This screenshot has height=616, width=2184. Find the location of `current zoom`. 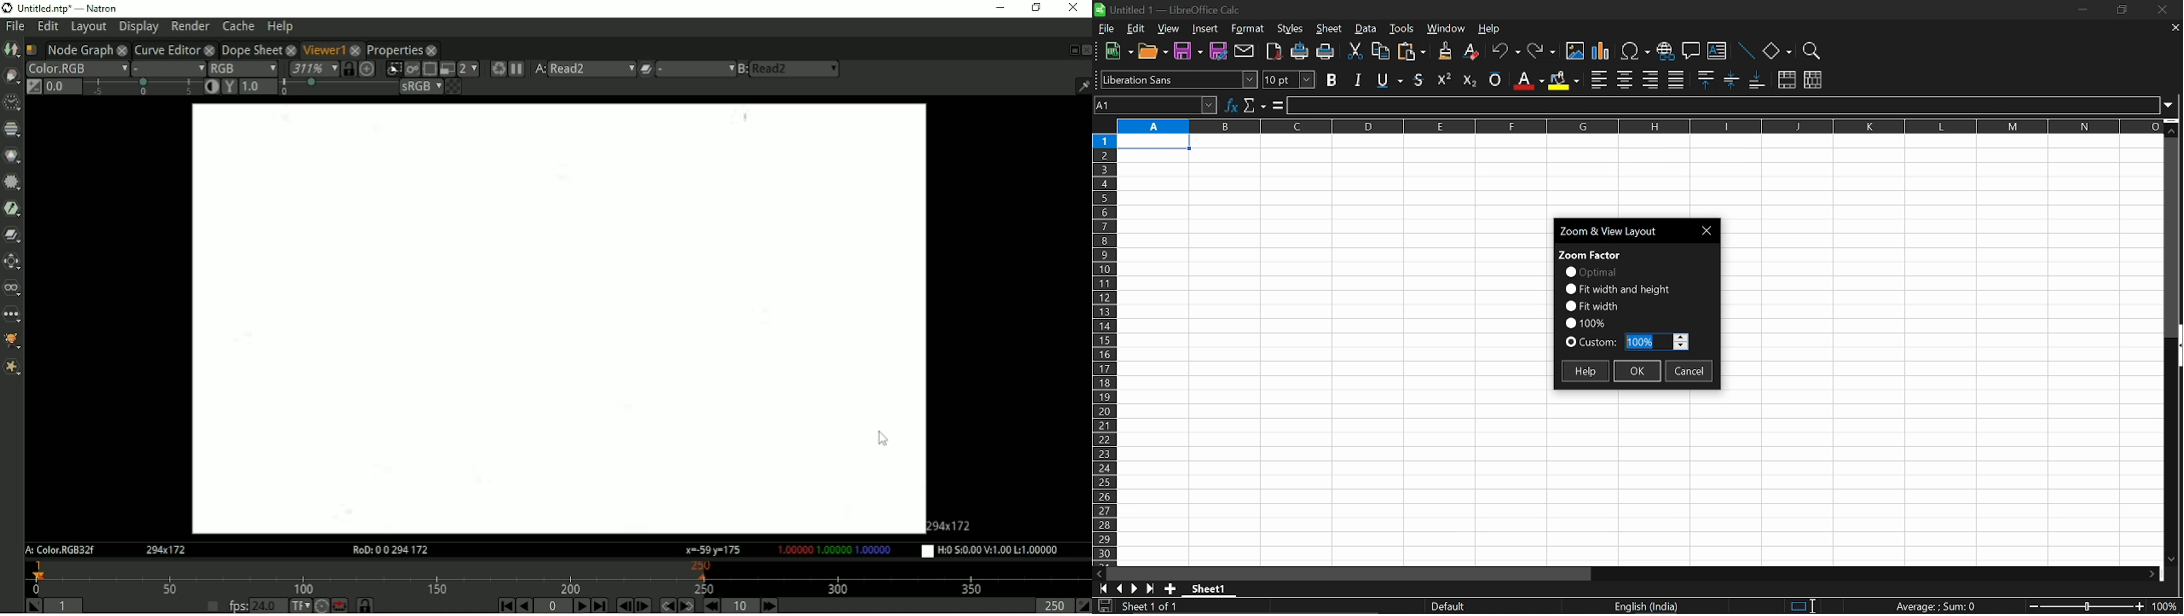

current zoom is located at coordinates (1585, 321).